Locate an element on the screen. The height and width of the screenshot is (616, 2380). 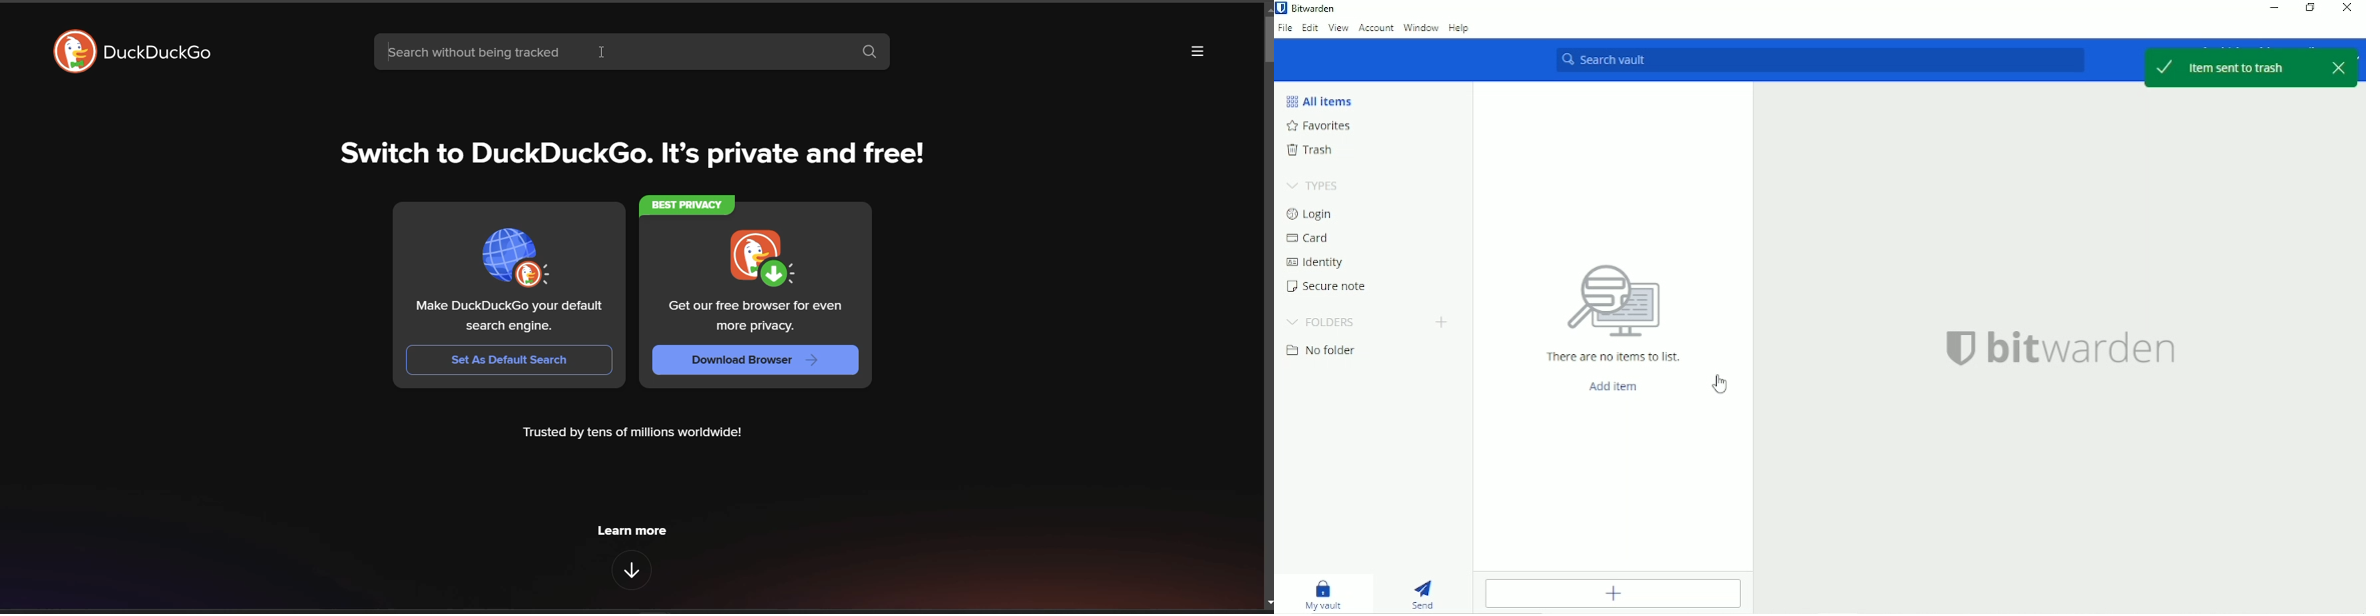
search is located at coordinates (868, 52).